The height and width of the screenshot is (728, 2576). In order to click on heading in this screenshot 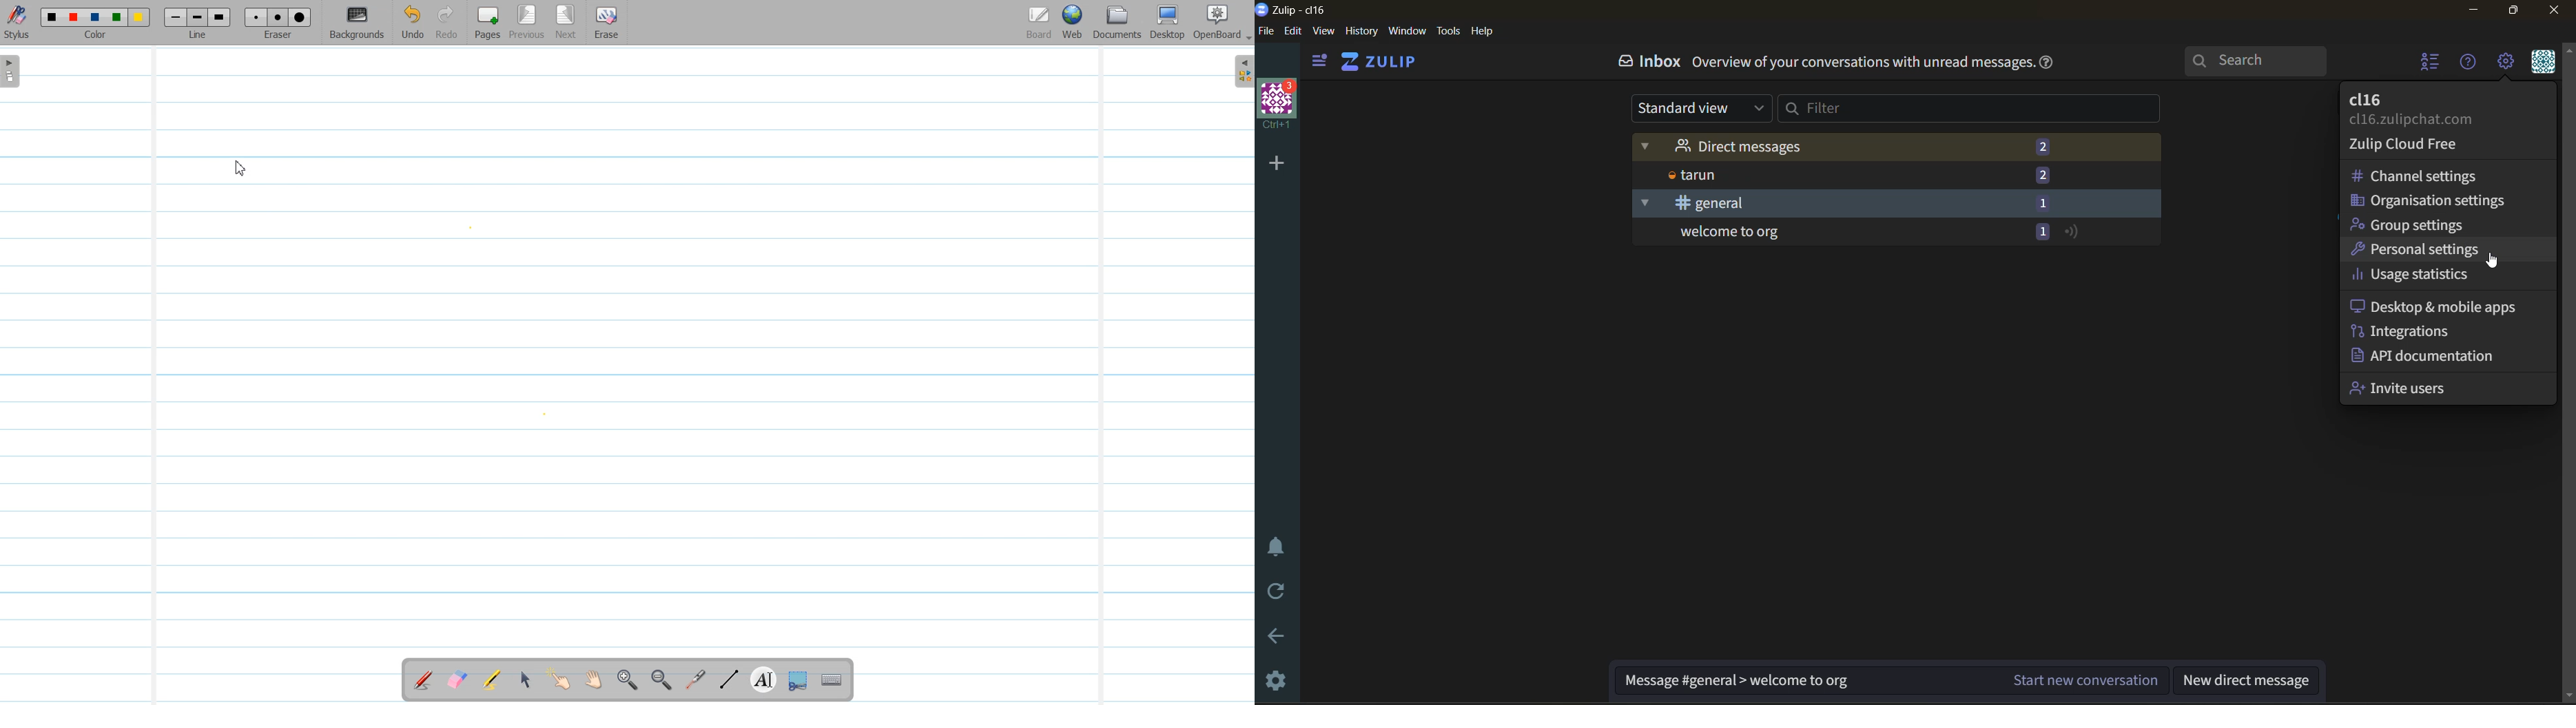, I will do `click(1861, 62)`.